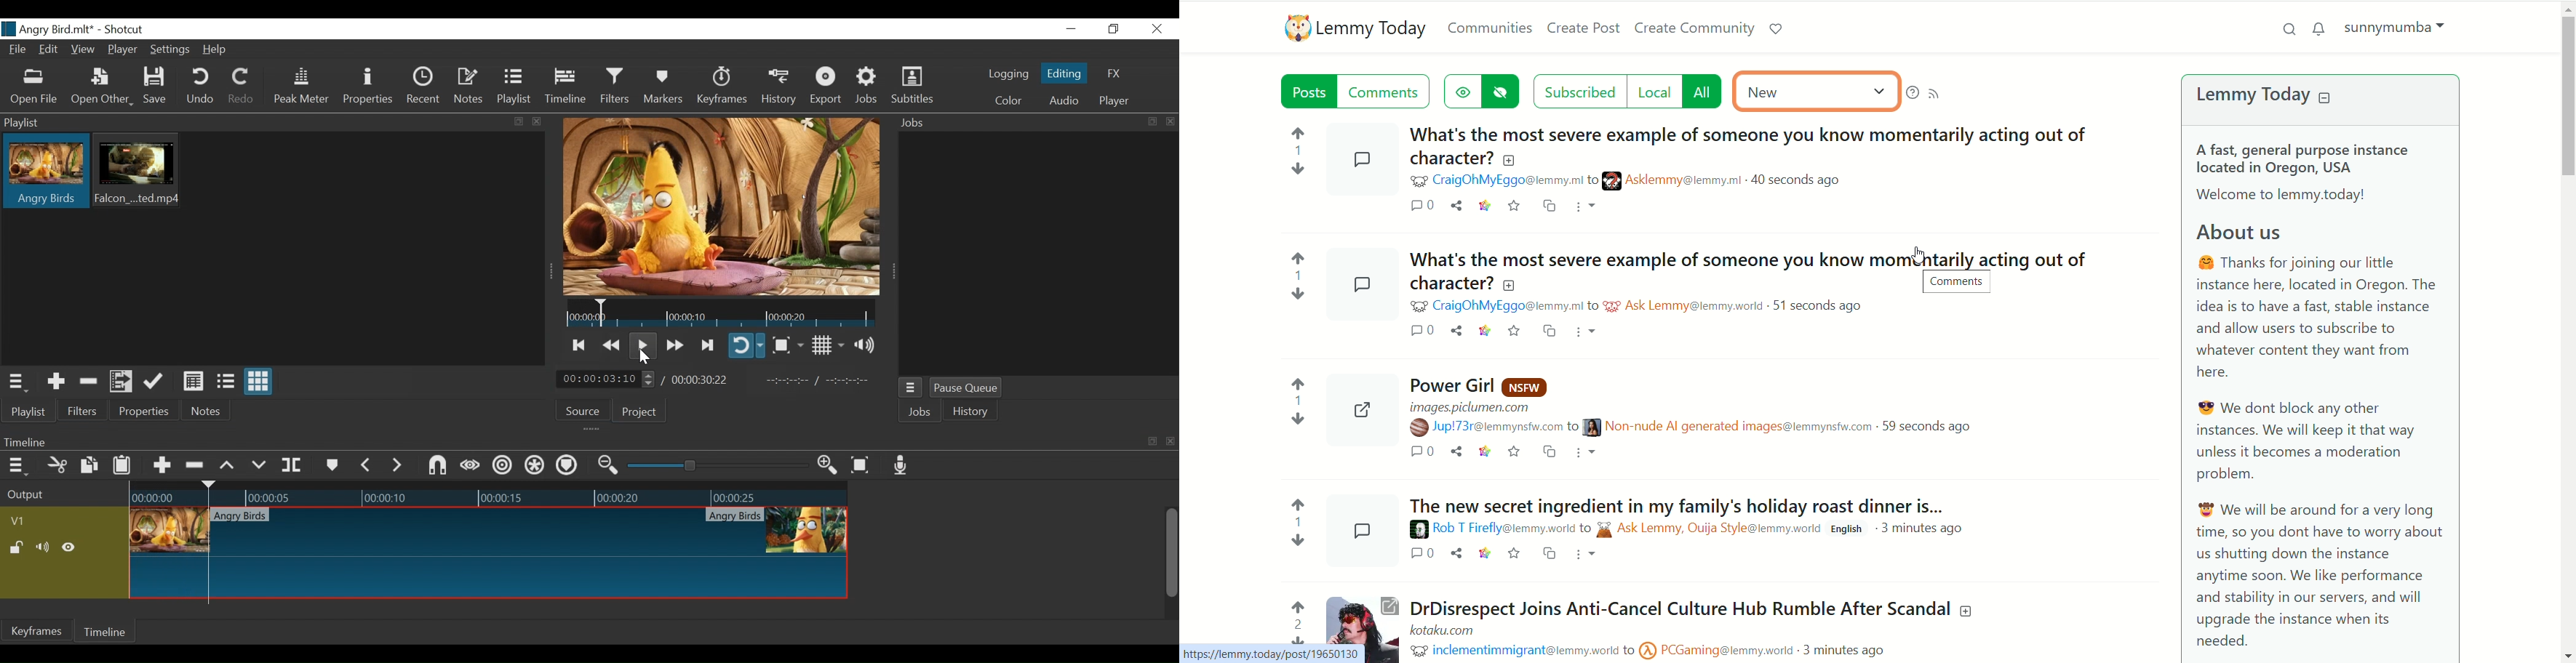 The width and height of the screenshot is (2576, 672). I want to click on Video track name, so click(26, 521).